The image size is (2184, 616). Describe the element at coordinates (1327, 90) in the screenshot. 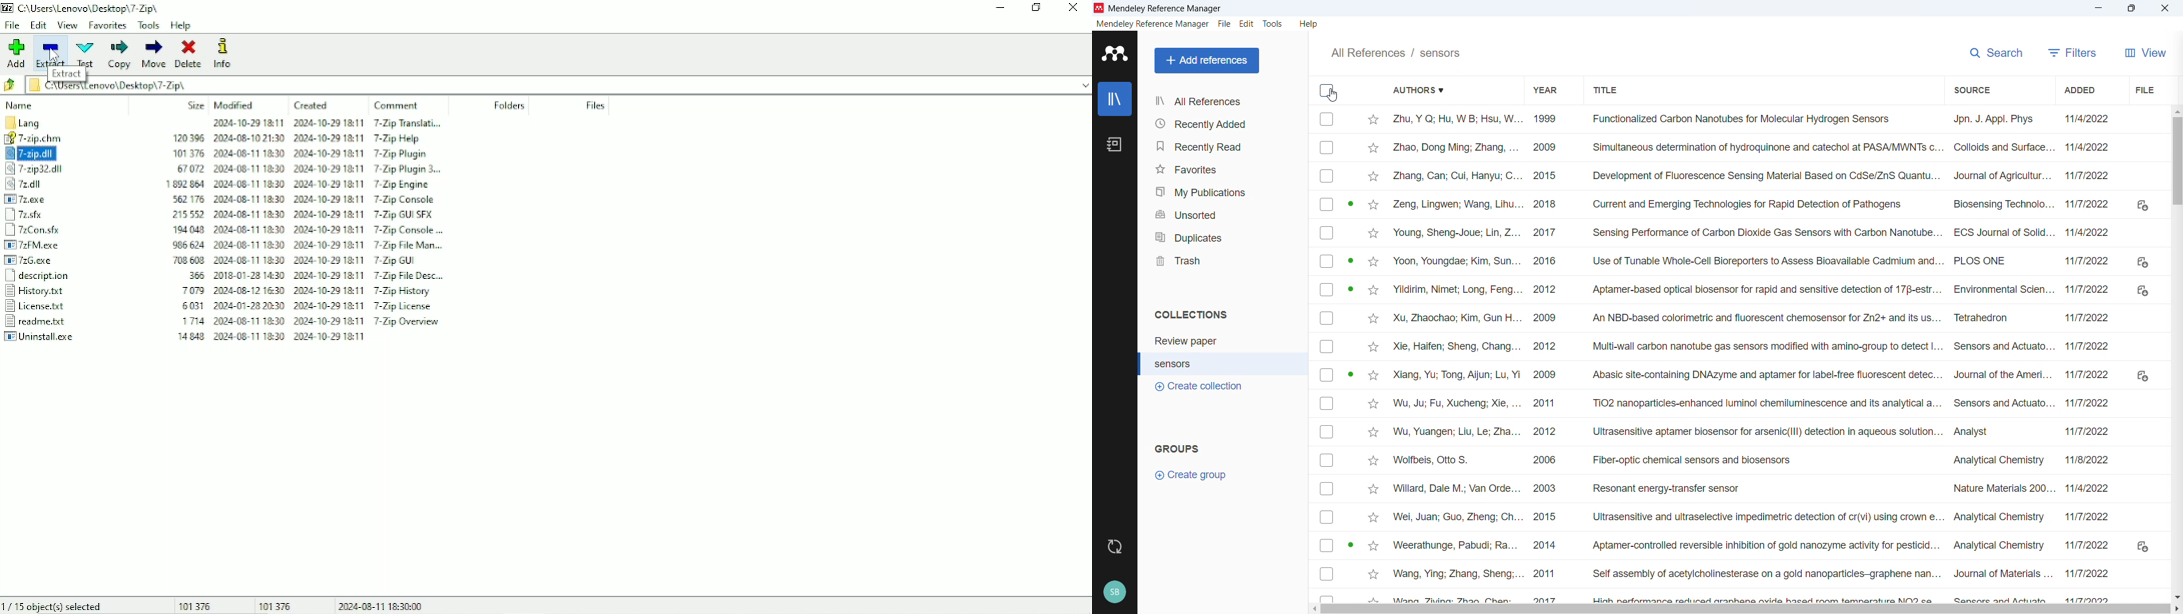

I see `Select all entries ` at that location.